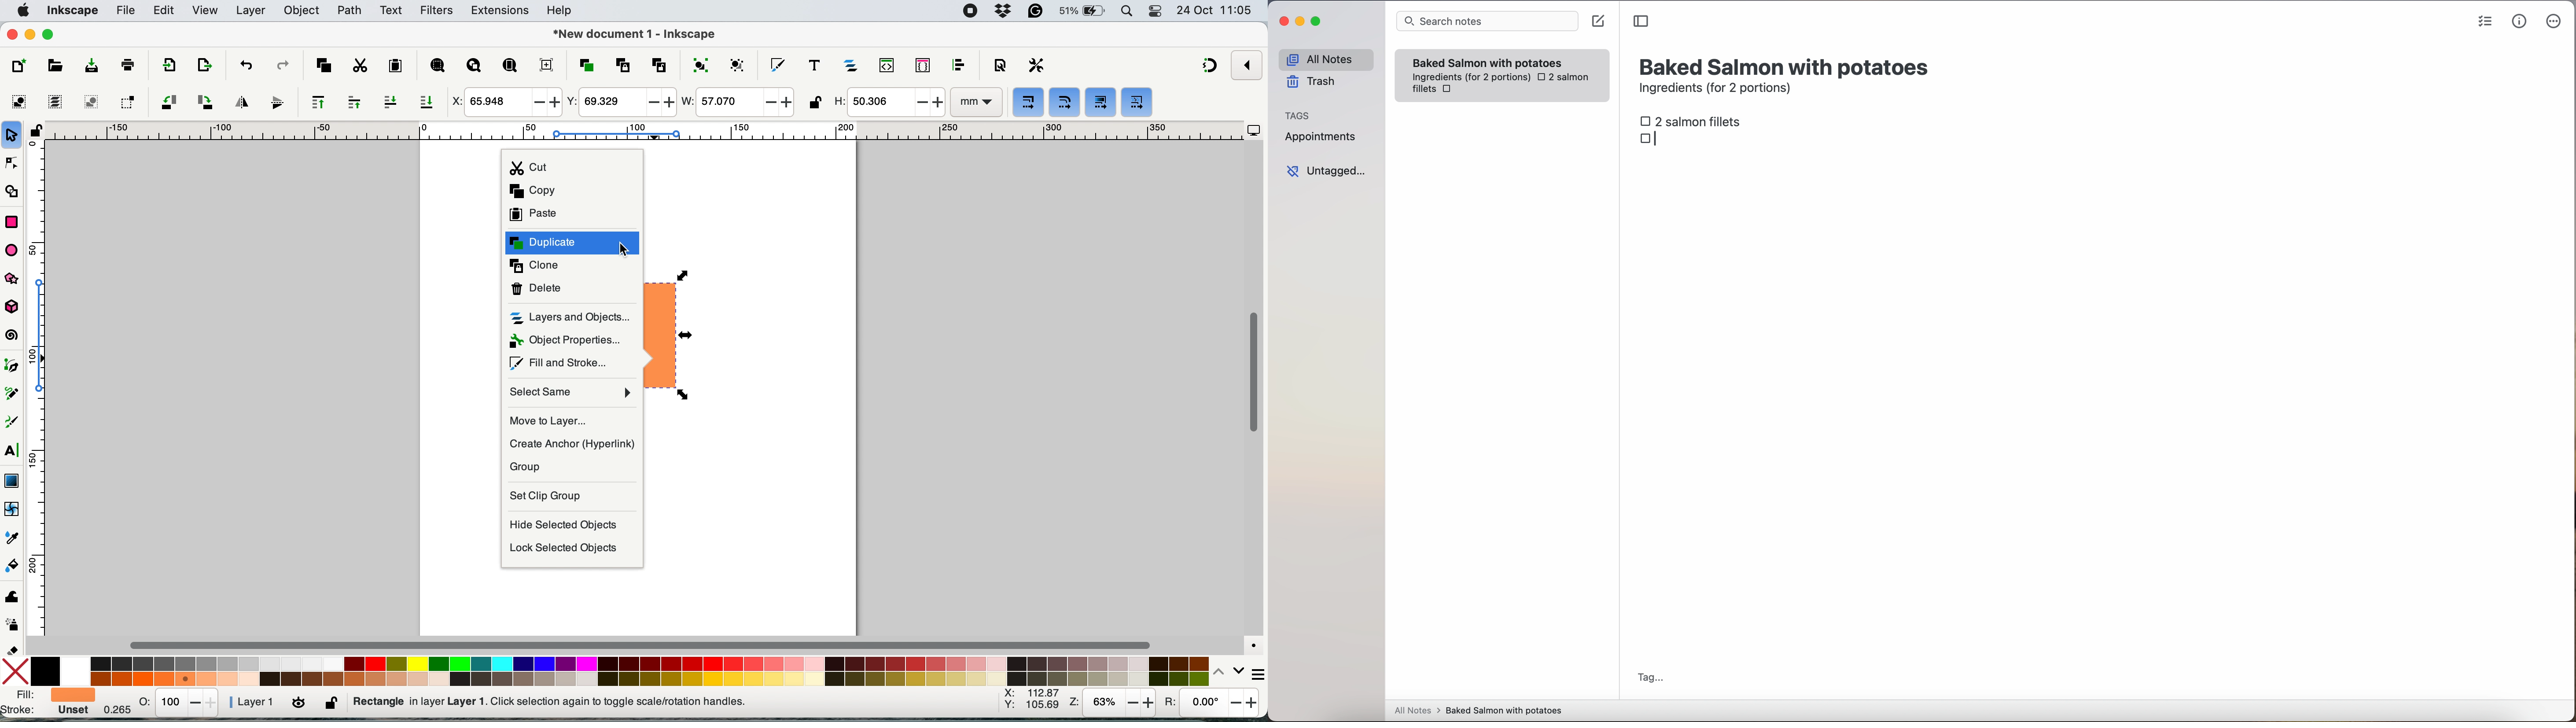  I want to click on inkscape, so click(72, 11).